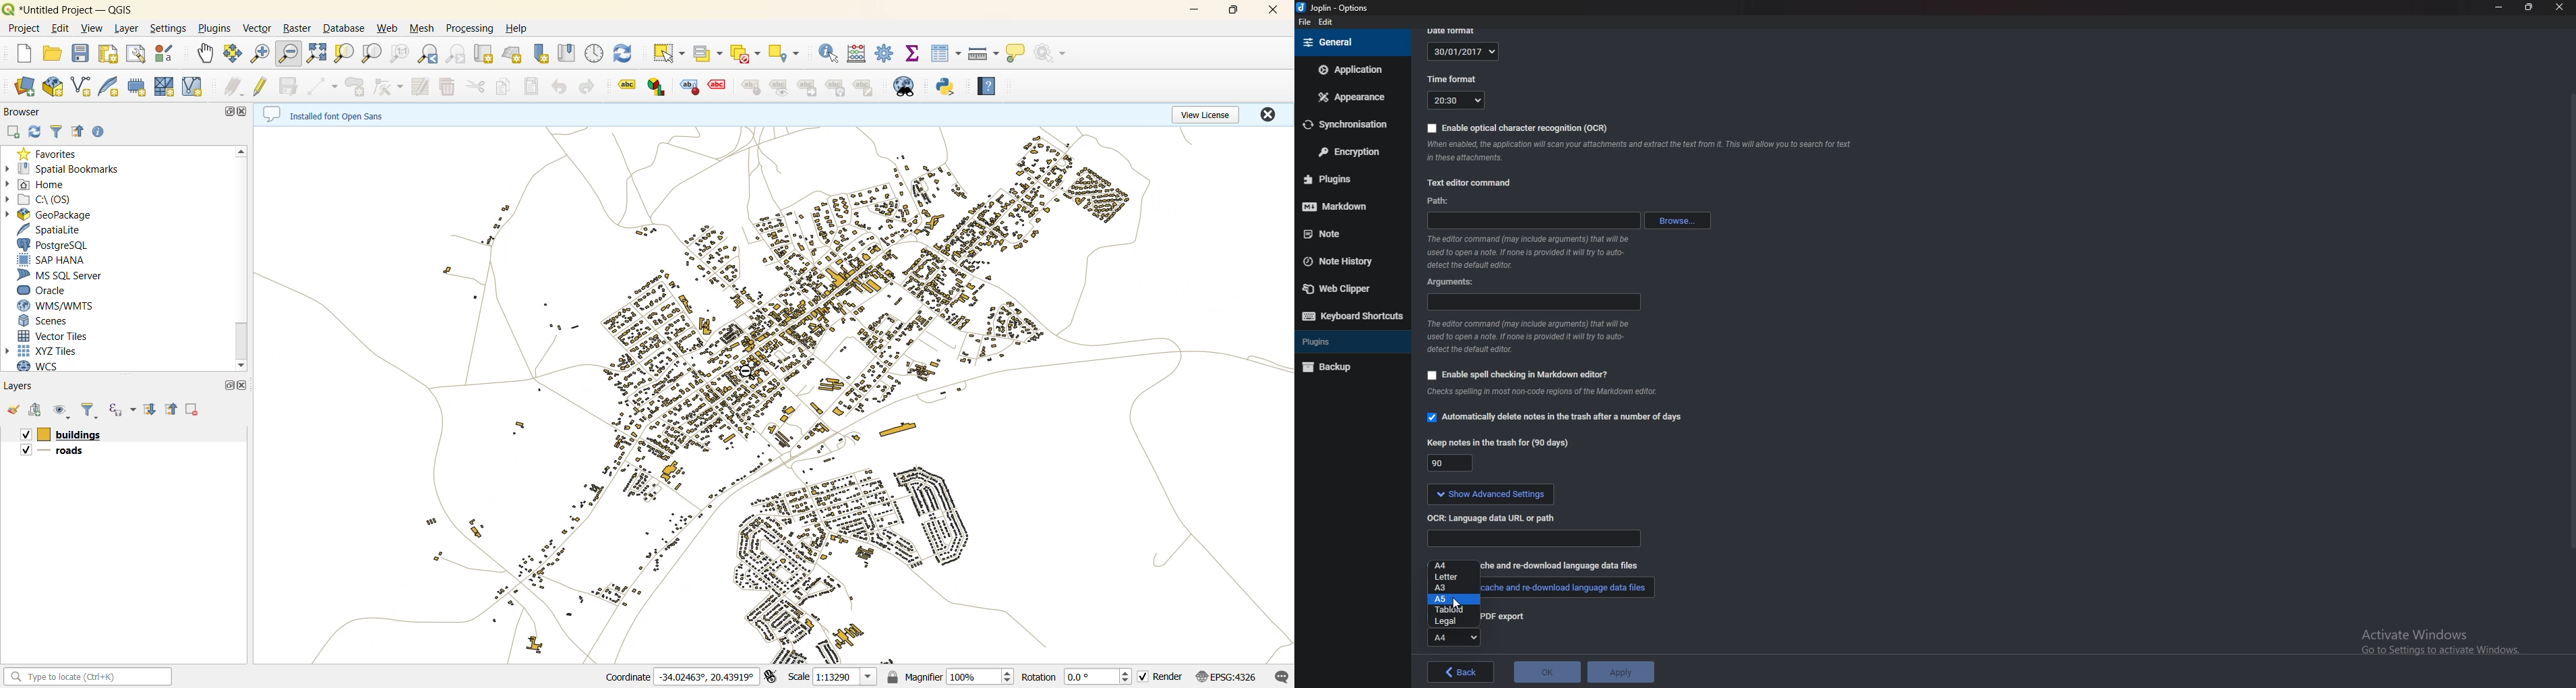  I want to click on statistical summary, so click(913, 53).